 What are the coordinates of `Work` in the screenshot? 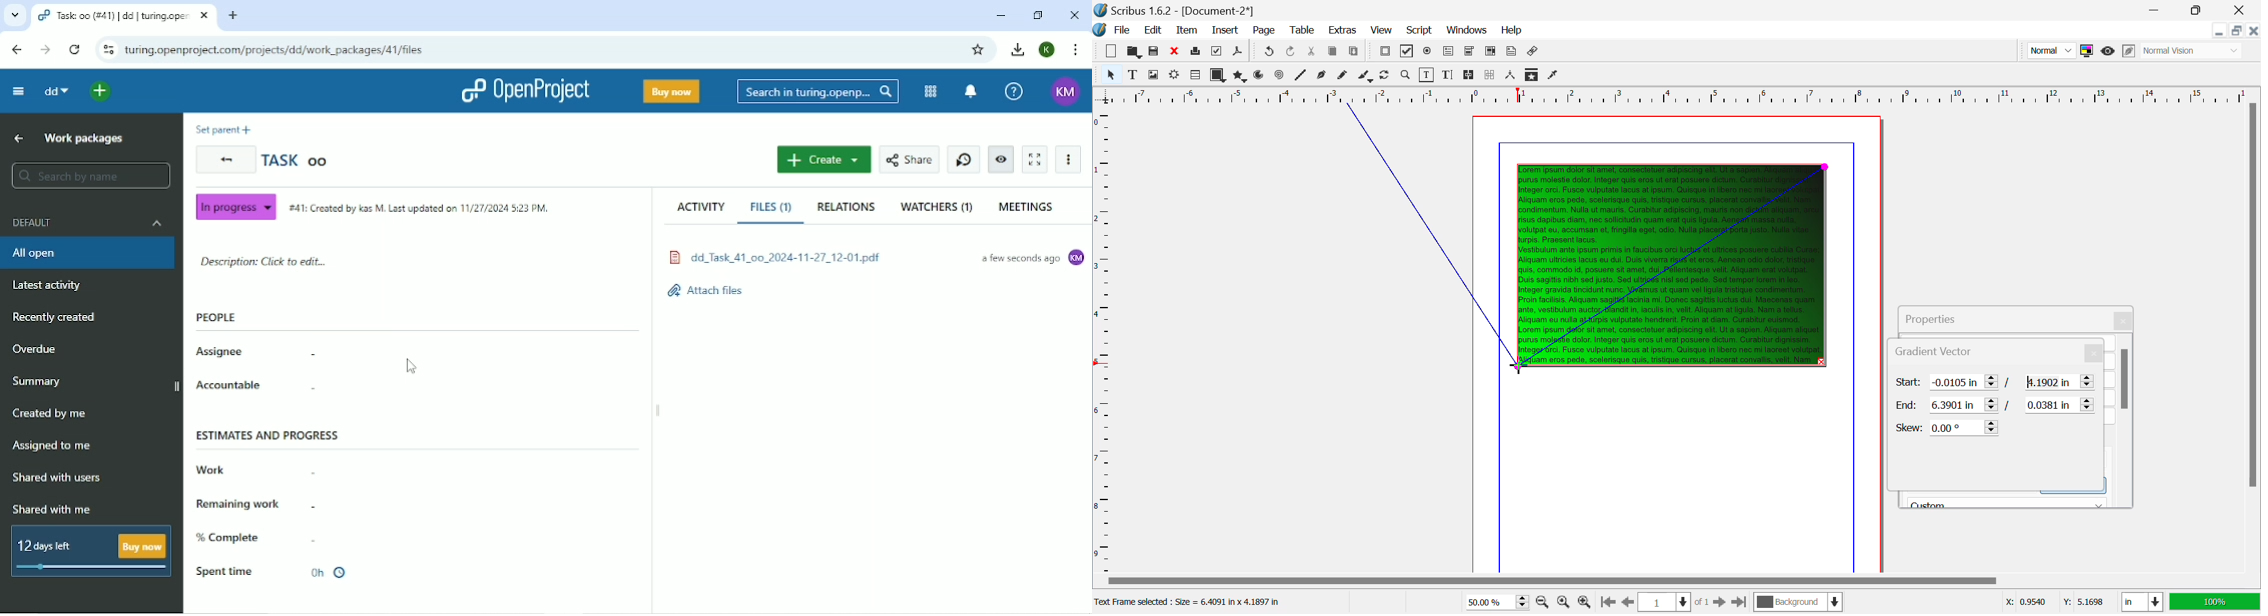 It's located at (213, 469).